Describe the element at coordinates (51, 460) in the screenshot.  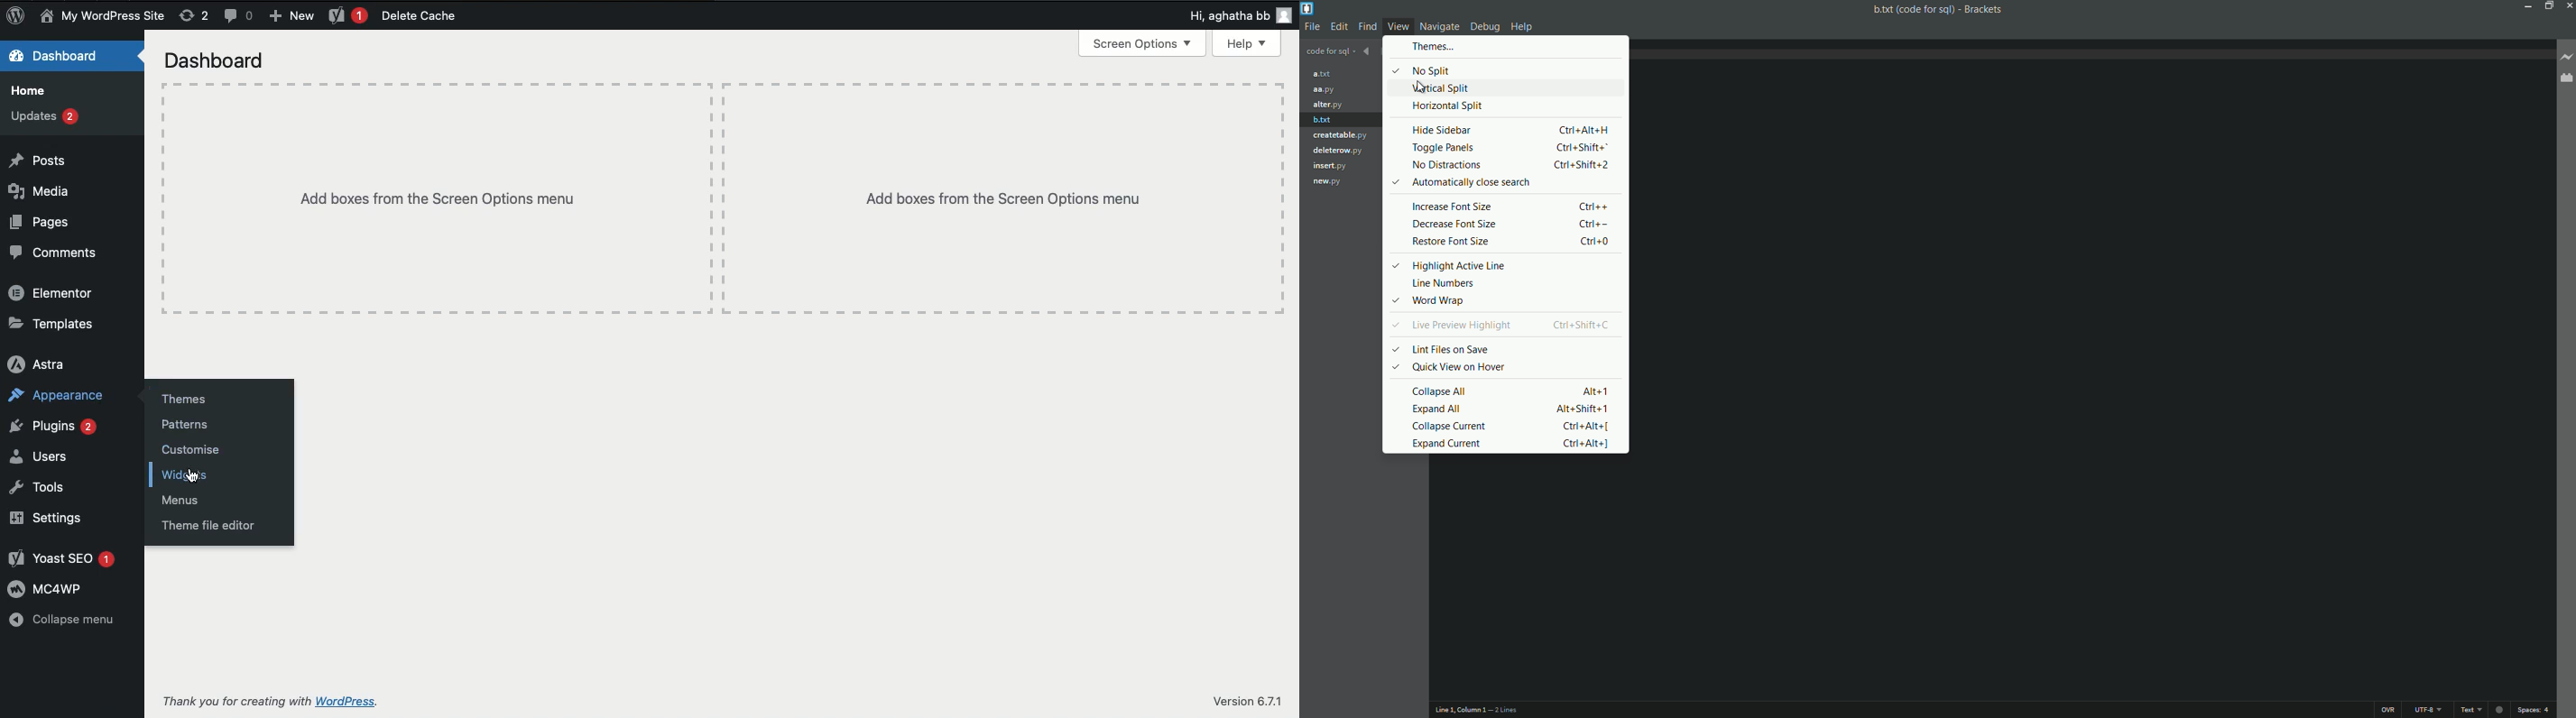
I see `as Users` at that location.